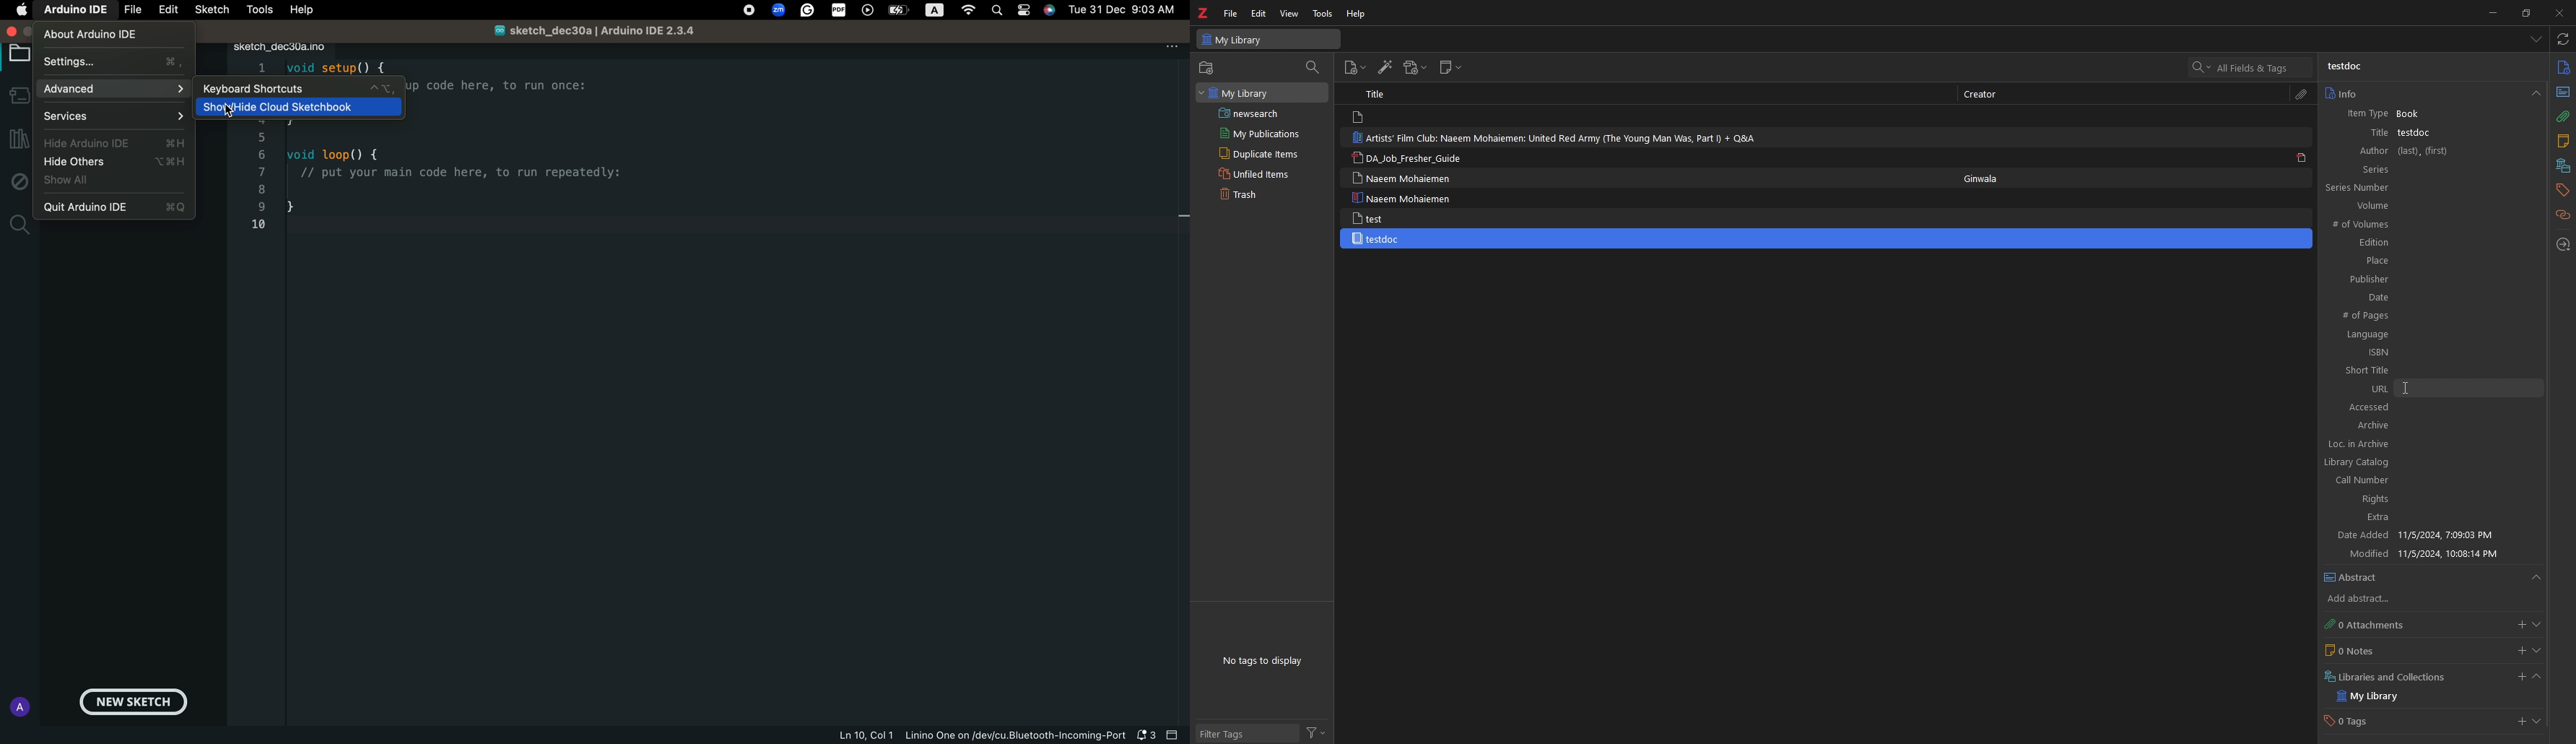  I want to click on cursor, so click(2406, 389).